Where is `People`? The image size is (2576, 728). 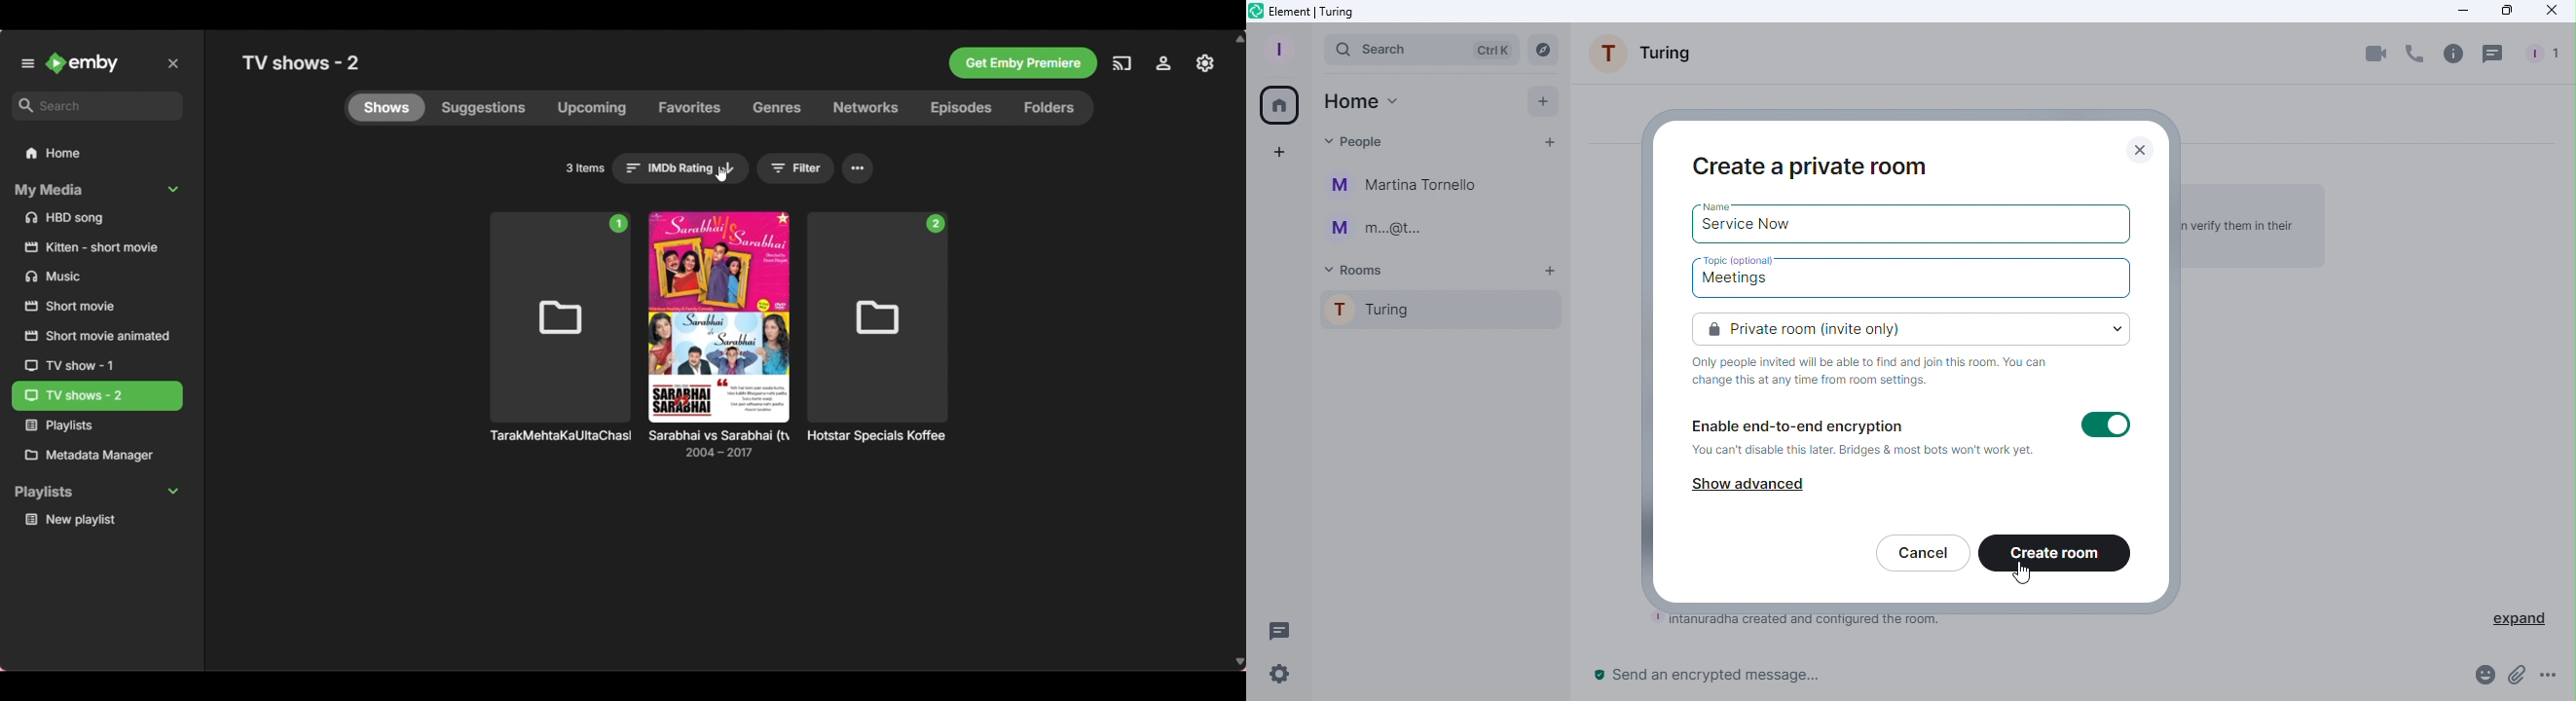
People is located at coordinates (2539, 55).